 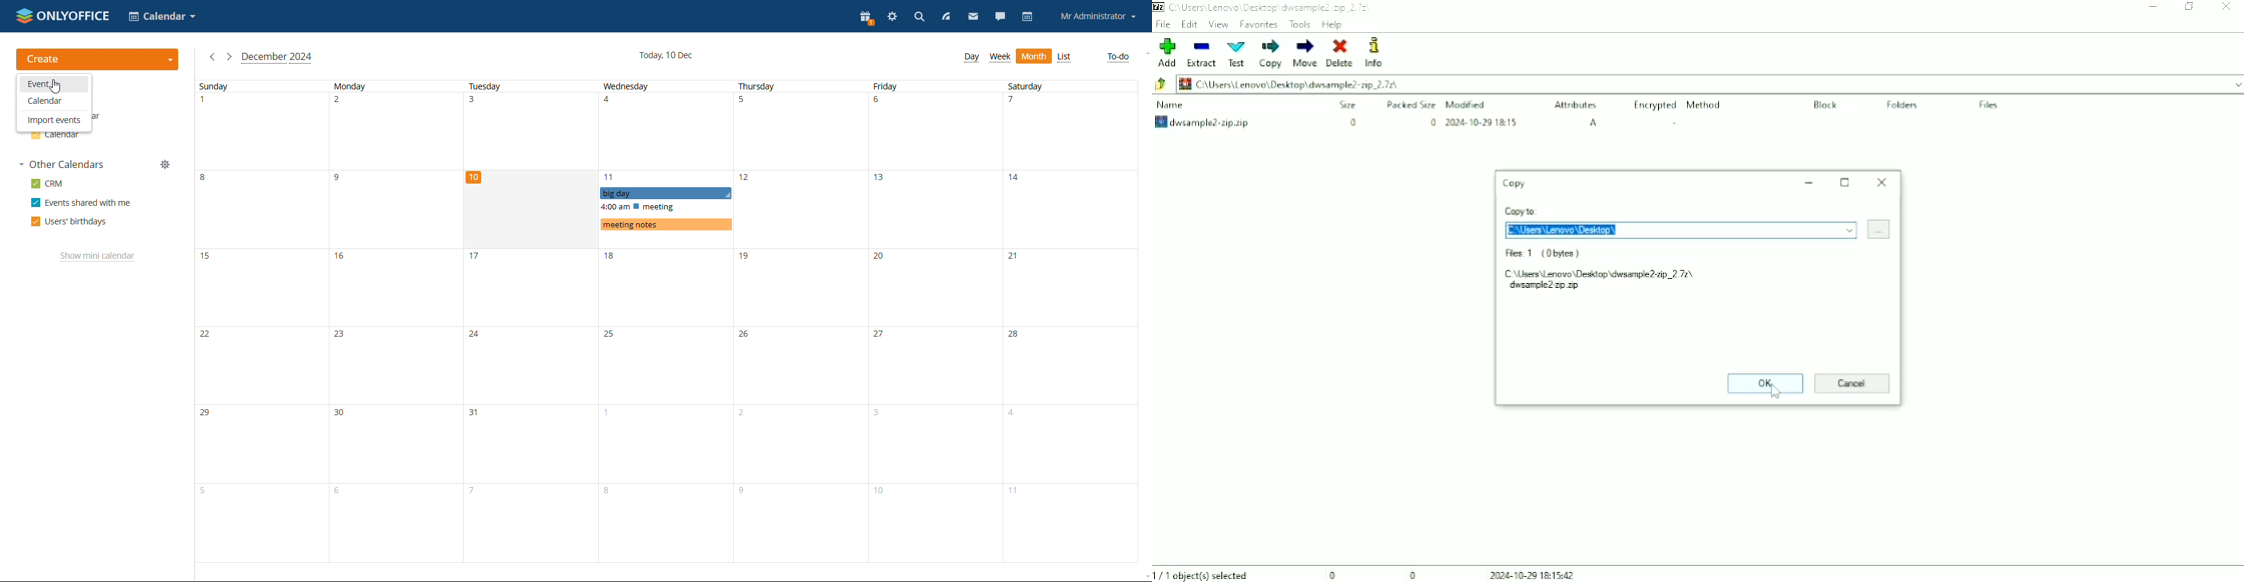 What do you see at coordinates (1351, 122) in the screenshot?
I see `0` at bounding box center [1351, 122].